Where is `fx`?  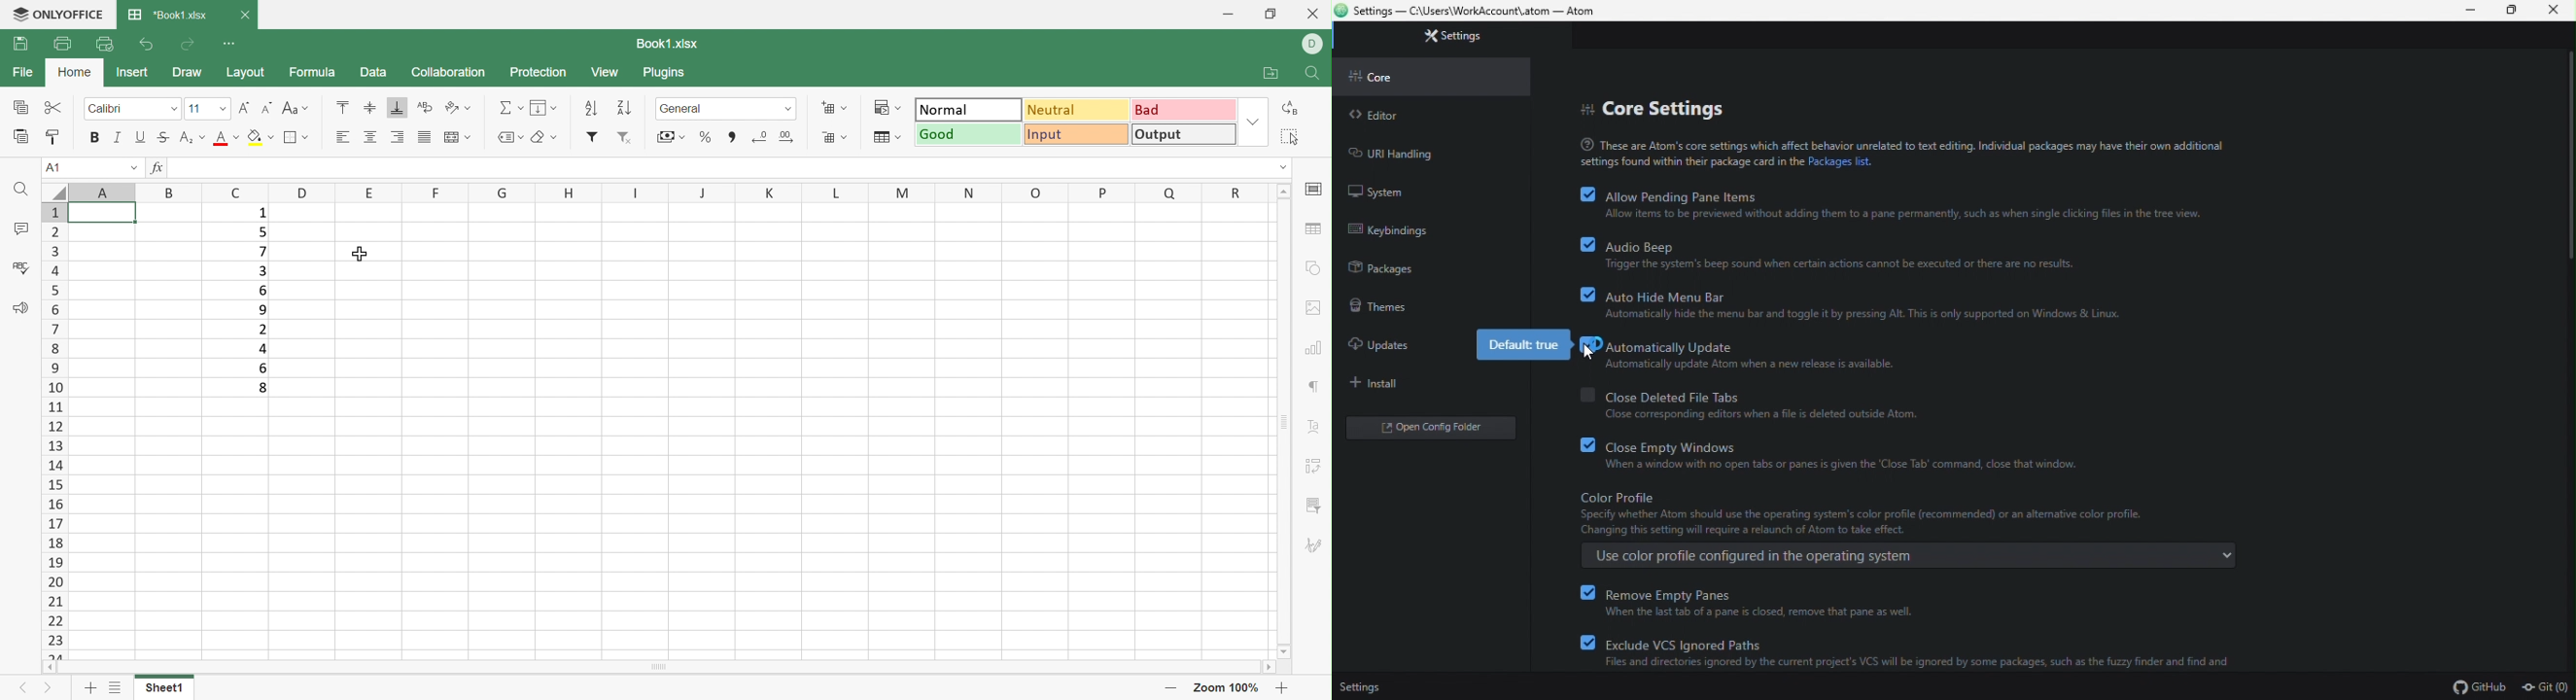
fx is located at coordinates (160, 168).